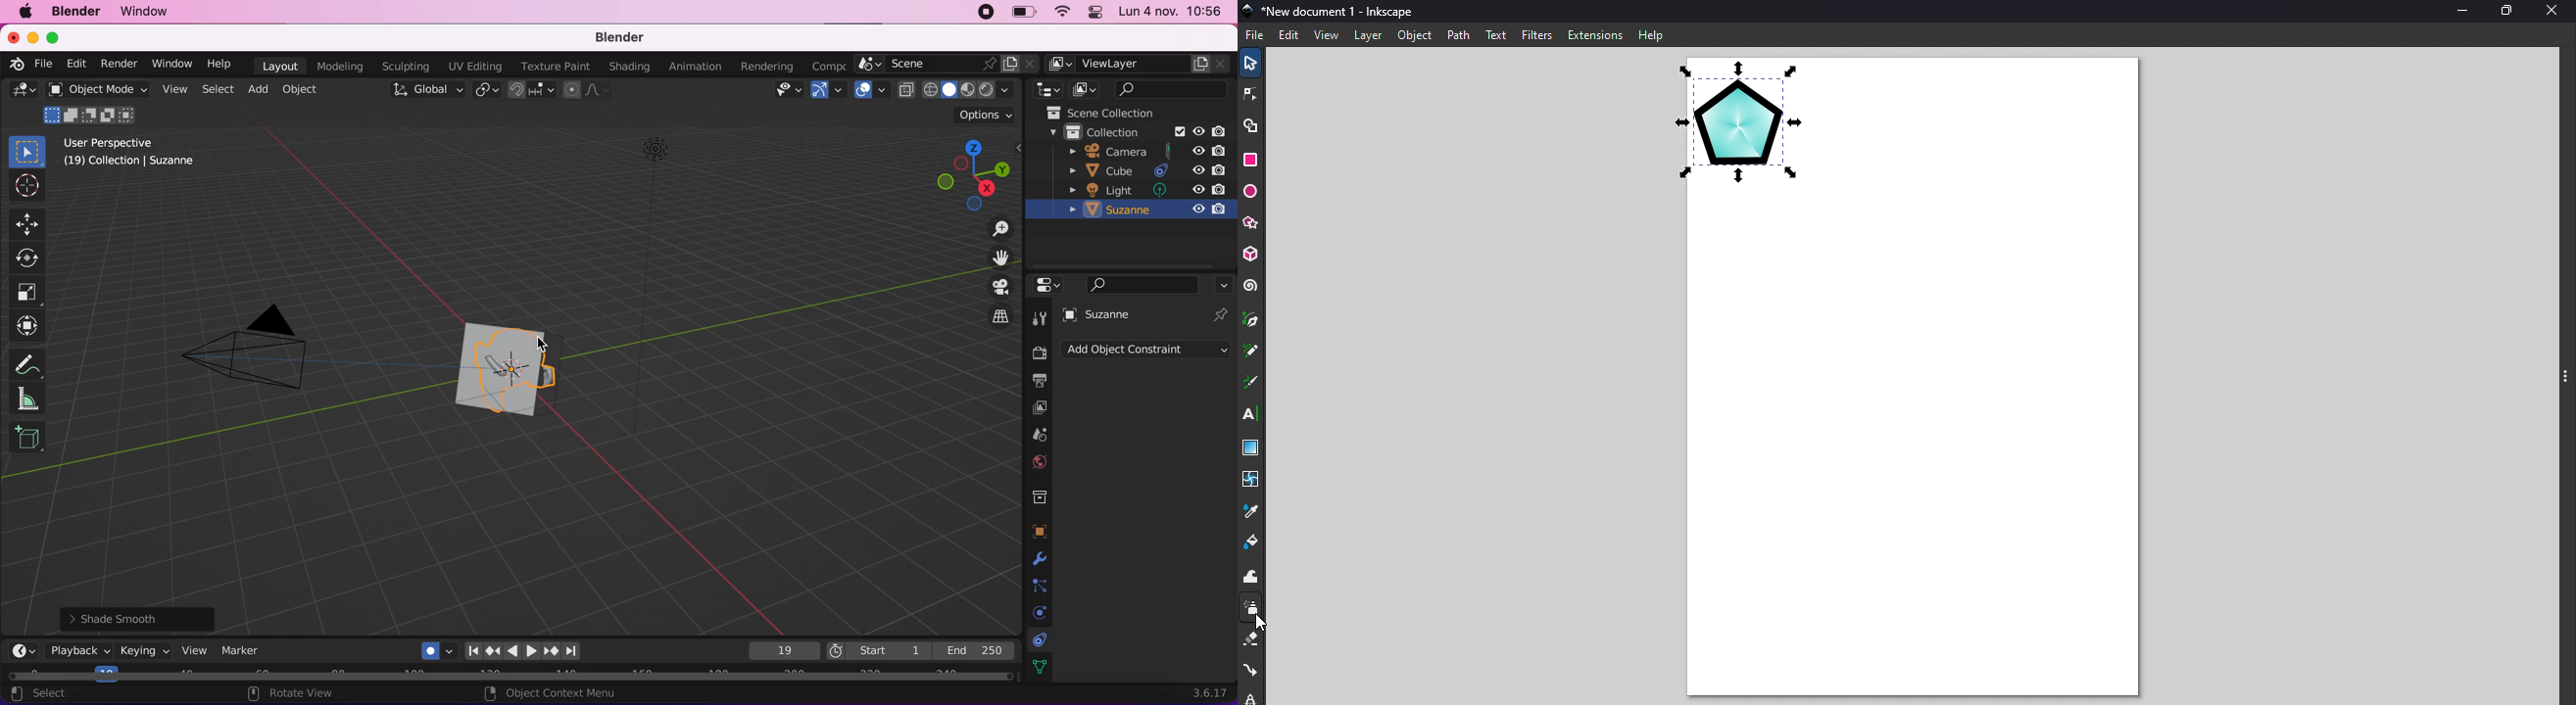 This screenshot has width=2576, height=728. Describe the element at coordinates (975, 648) in the screenshot. I see `final frame` at that location.